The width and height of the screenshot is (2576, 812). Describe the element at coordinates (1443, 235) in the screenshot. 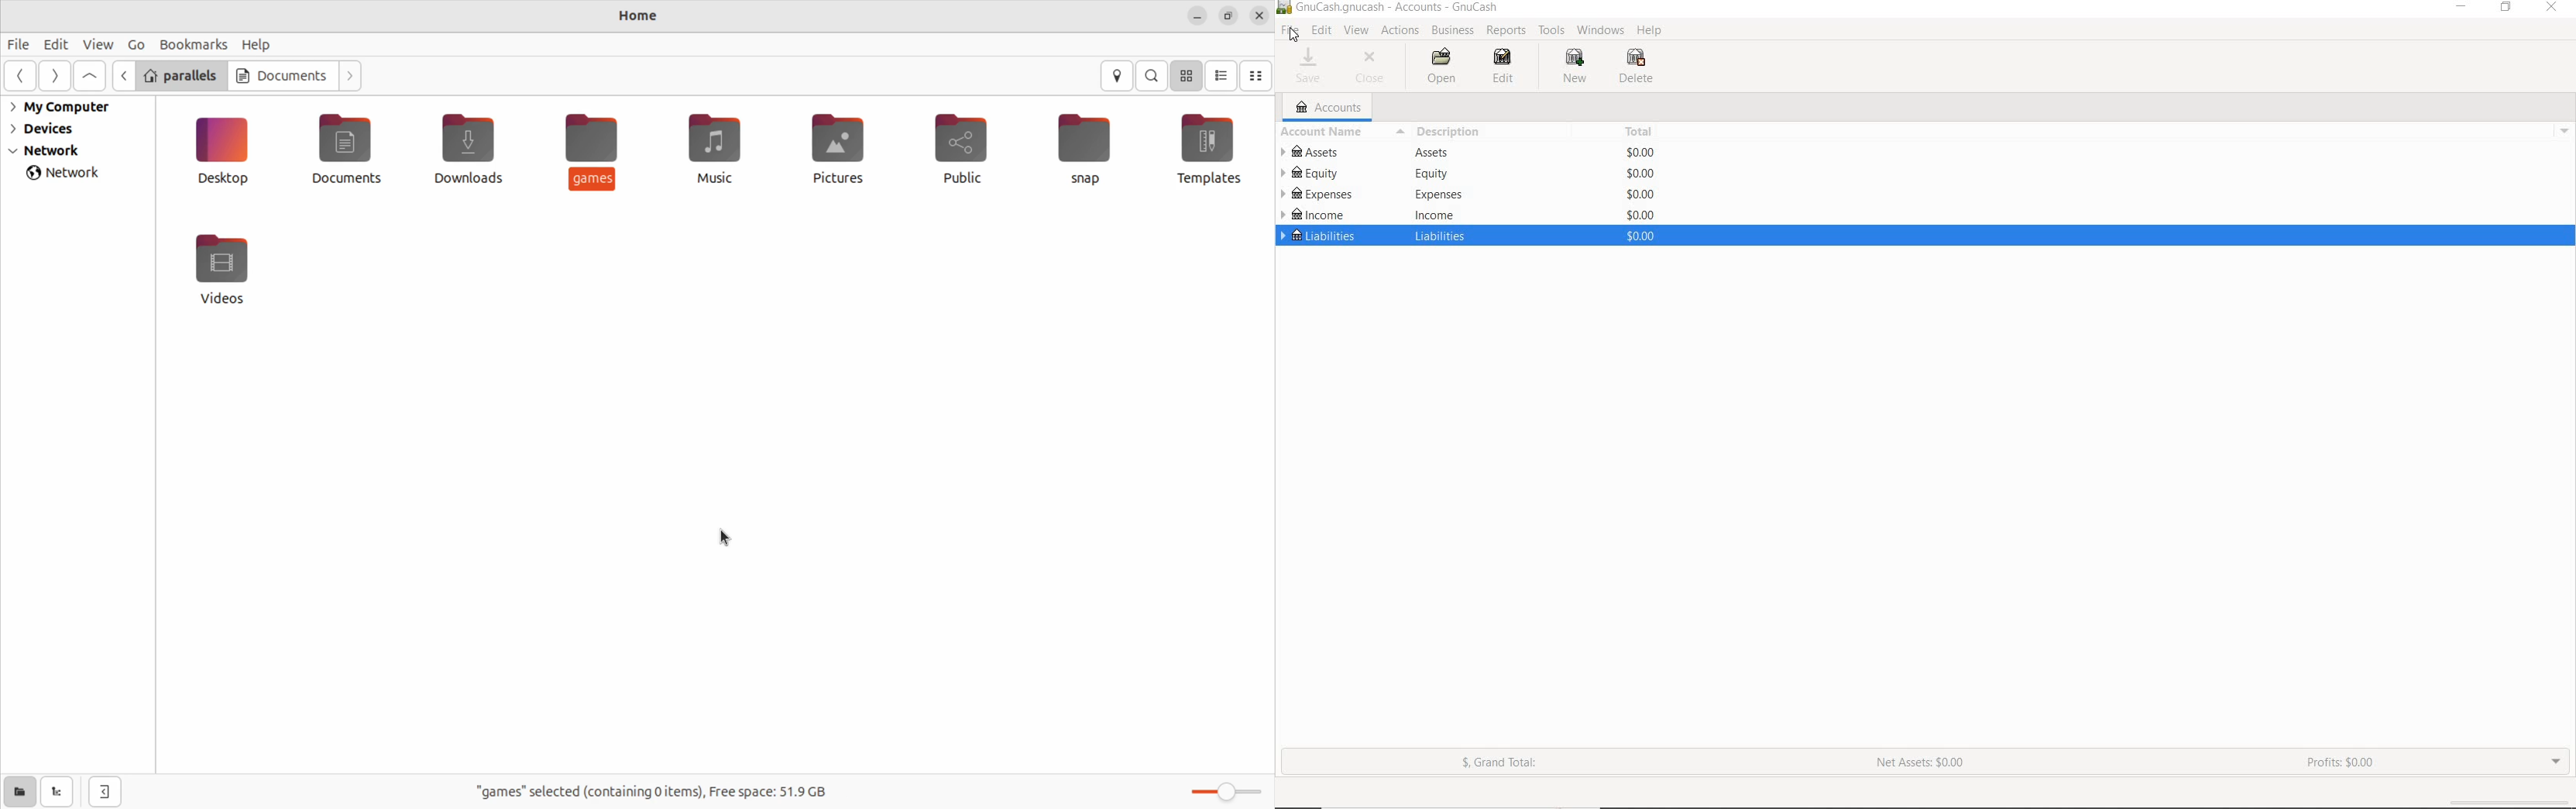

I see `liabilities` at that location.